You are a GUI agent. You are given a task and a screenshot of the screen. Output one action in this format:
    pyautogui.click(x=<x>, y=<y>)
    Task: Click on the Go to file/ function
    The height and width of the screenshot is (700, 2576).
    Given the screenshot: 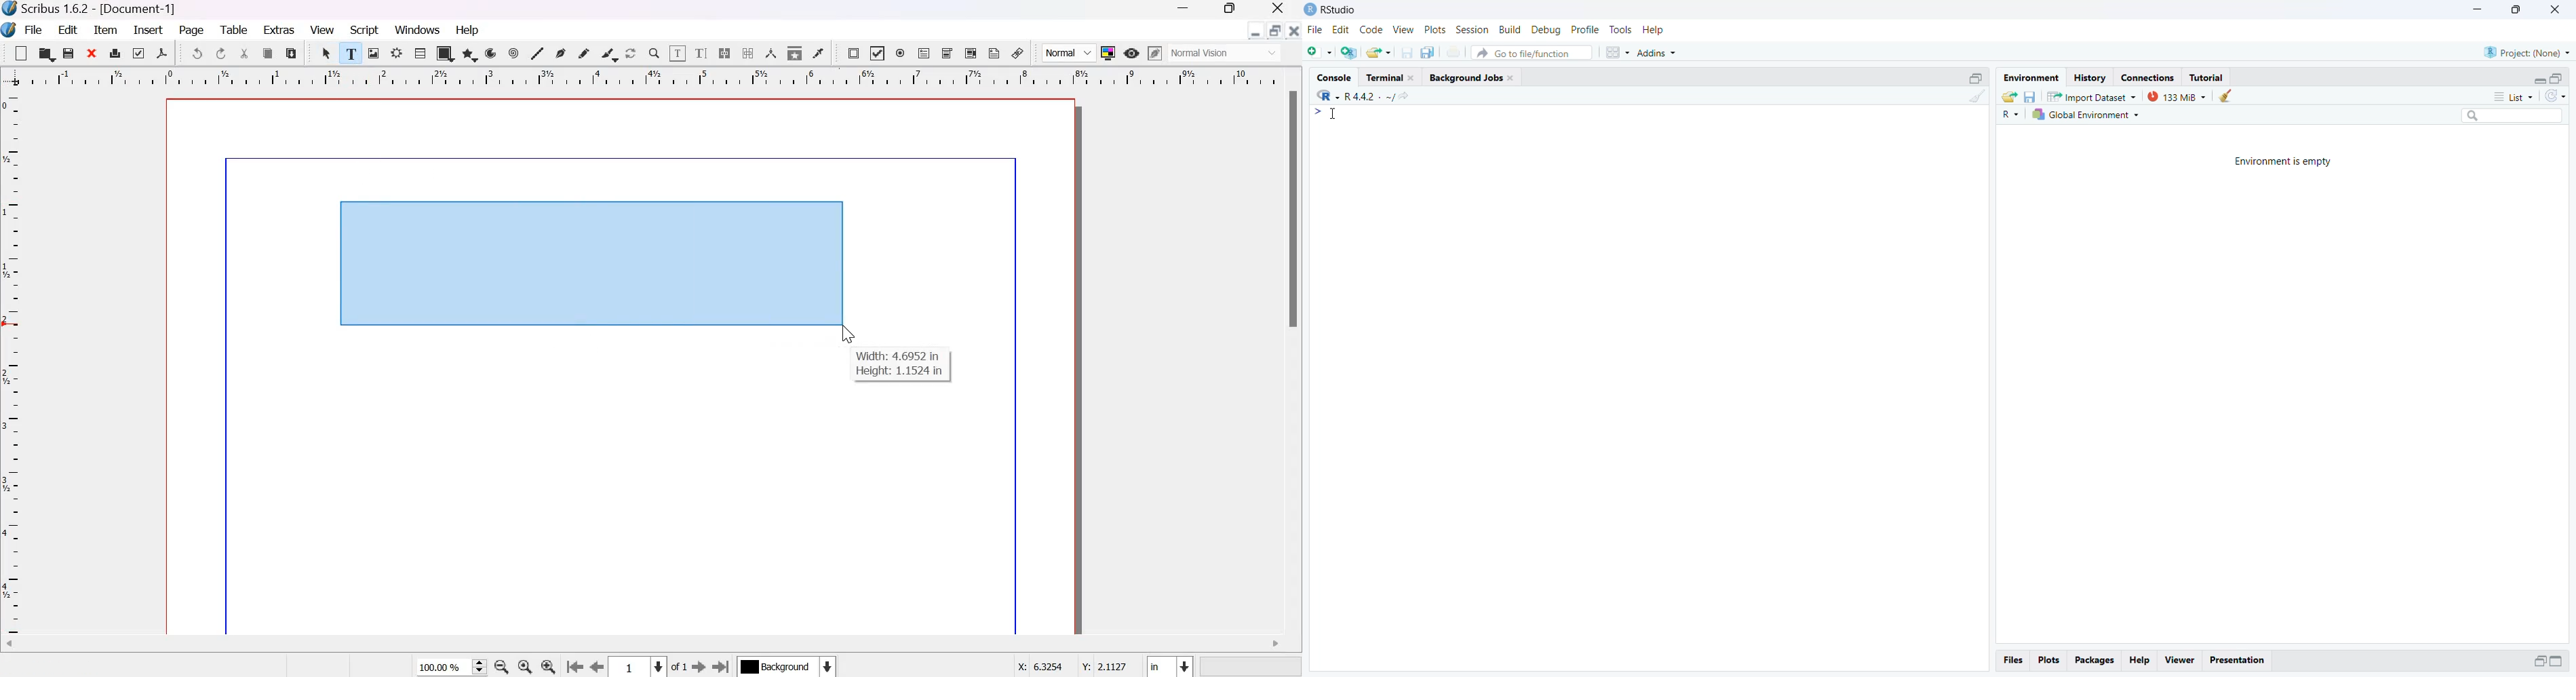 What is the action you would take?
    pyautogui.click(x=1530, y=54)
    